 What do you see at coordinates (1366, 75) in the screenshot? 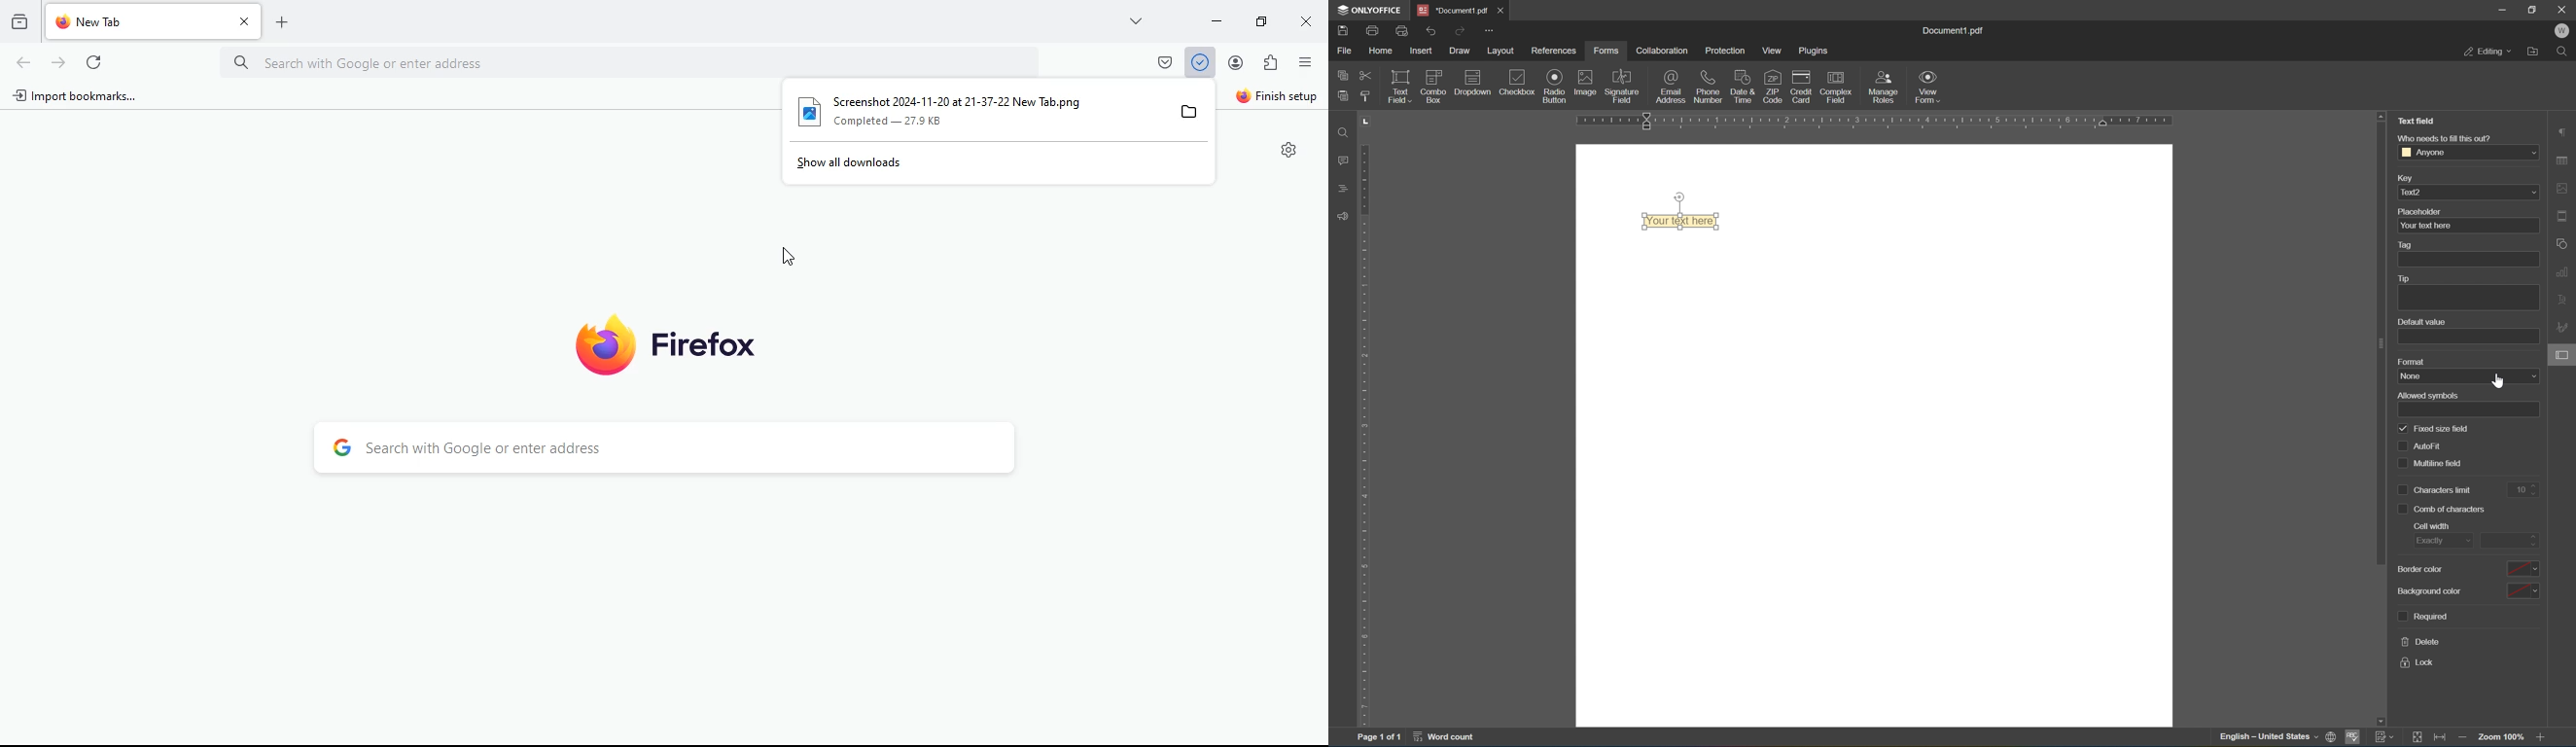
I see `cut` at bounding box center [1366, 75].